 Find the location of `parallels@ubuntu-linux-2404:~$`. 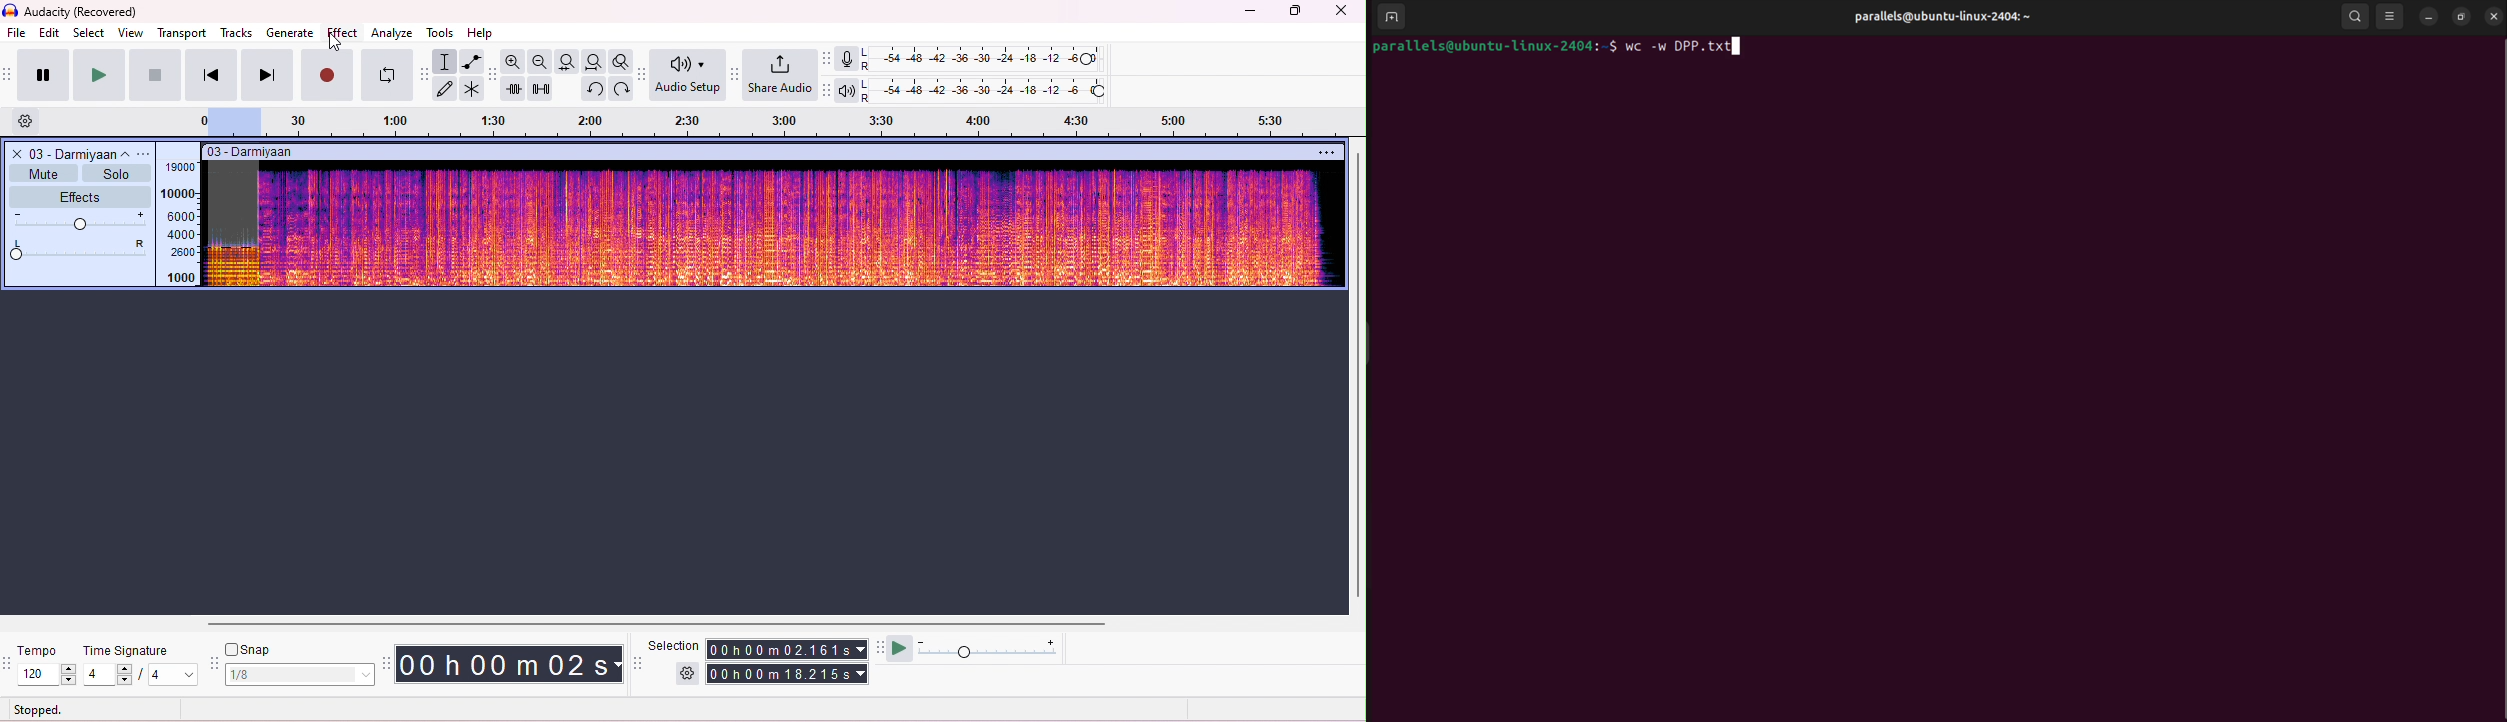

parallels@ubuntu-linux-2404:~$ is located at coordinates (1495, 47).